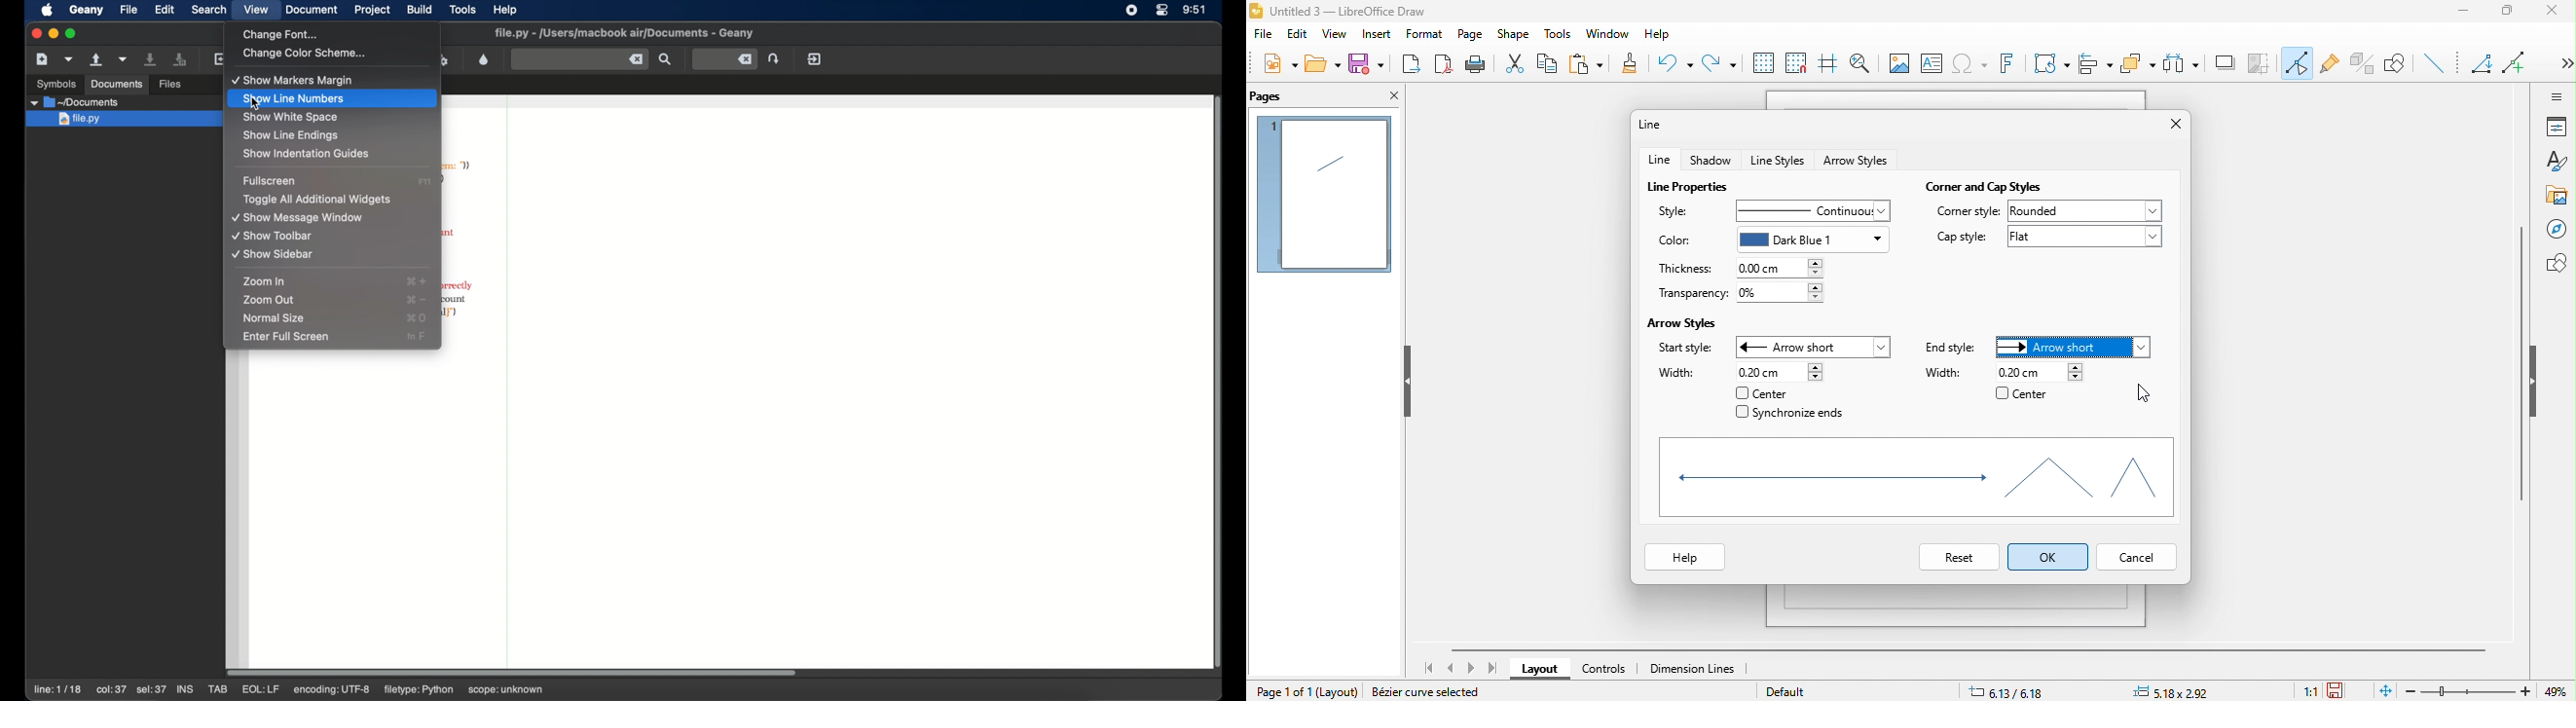 The width and height of the screenshot is (2576, 728). Describe the element at coordinates (2559, 56) in the screenshot. I see `Show more` at that location.